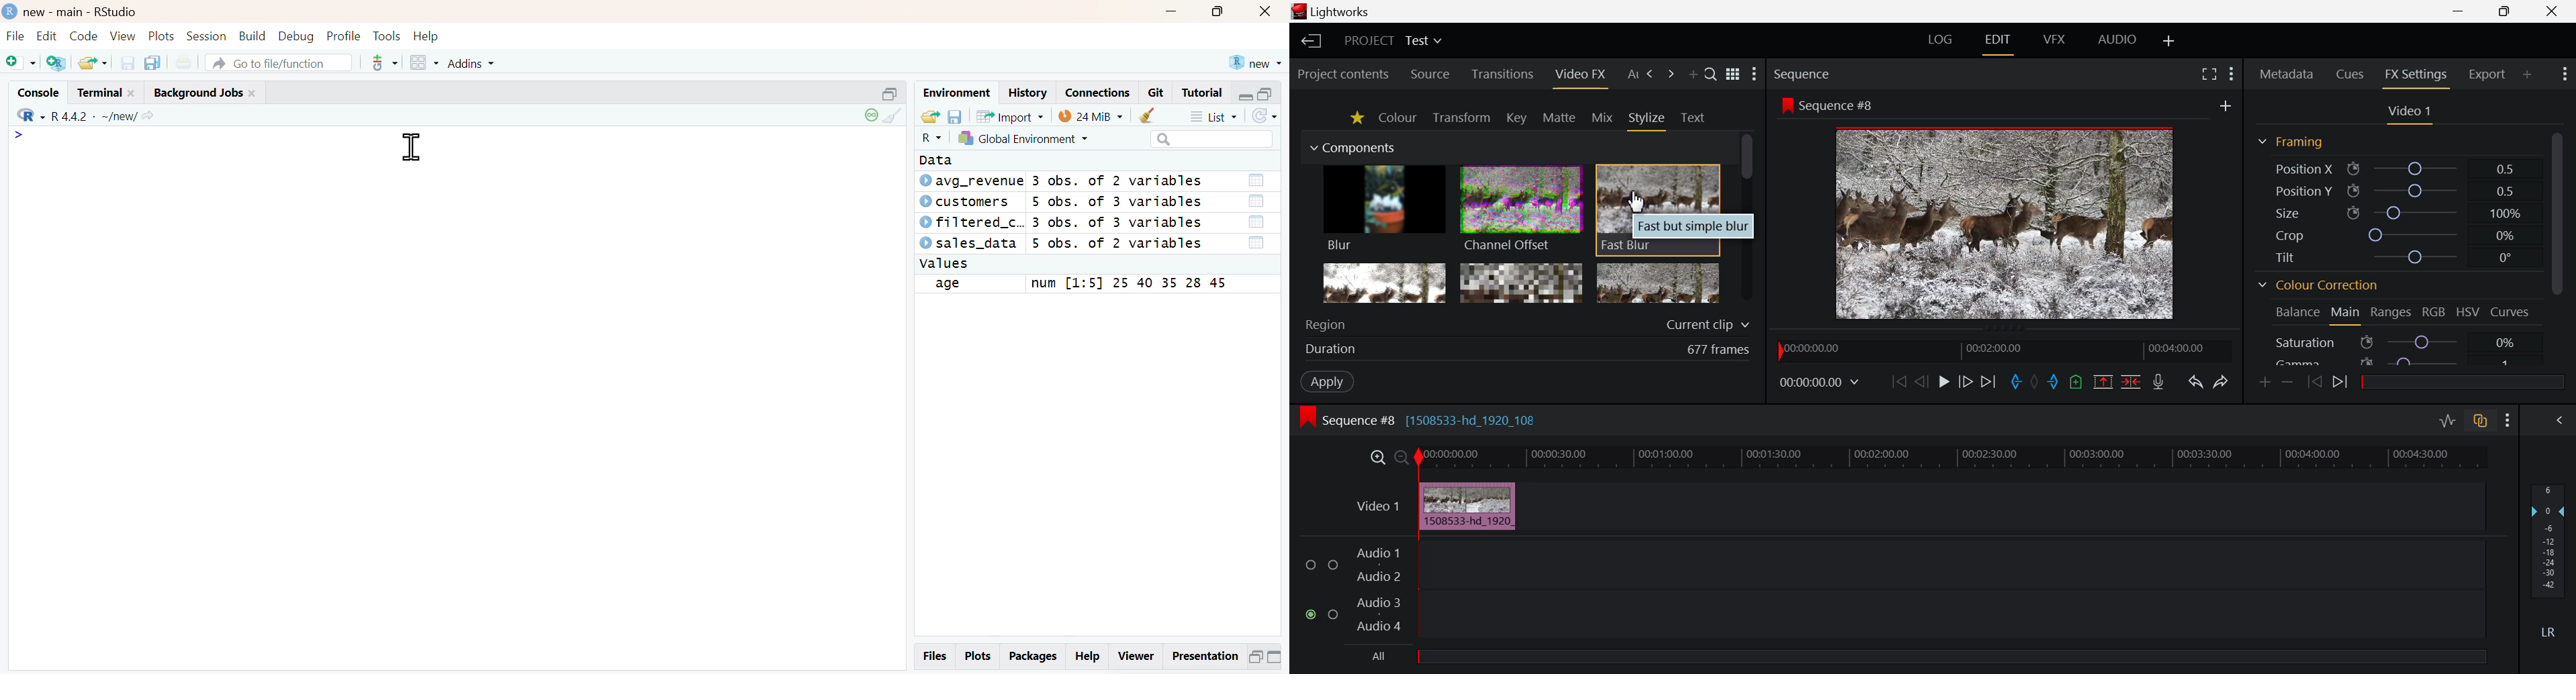  I want to click on Go to file/function, so click(279, 62).